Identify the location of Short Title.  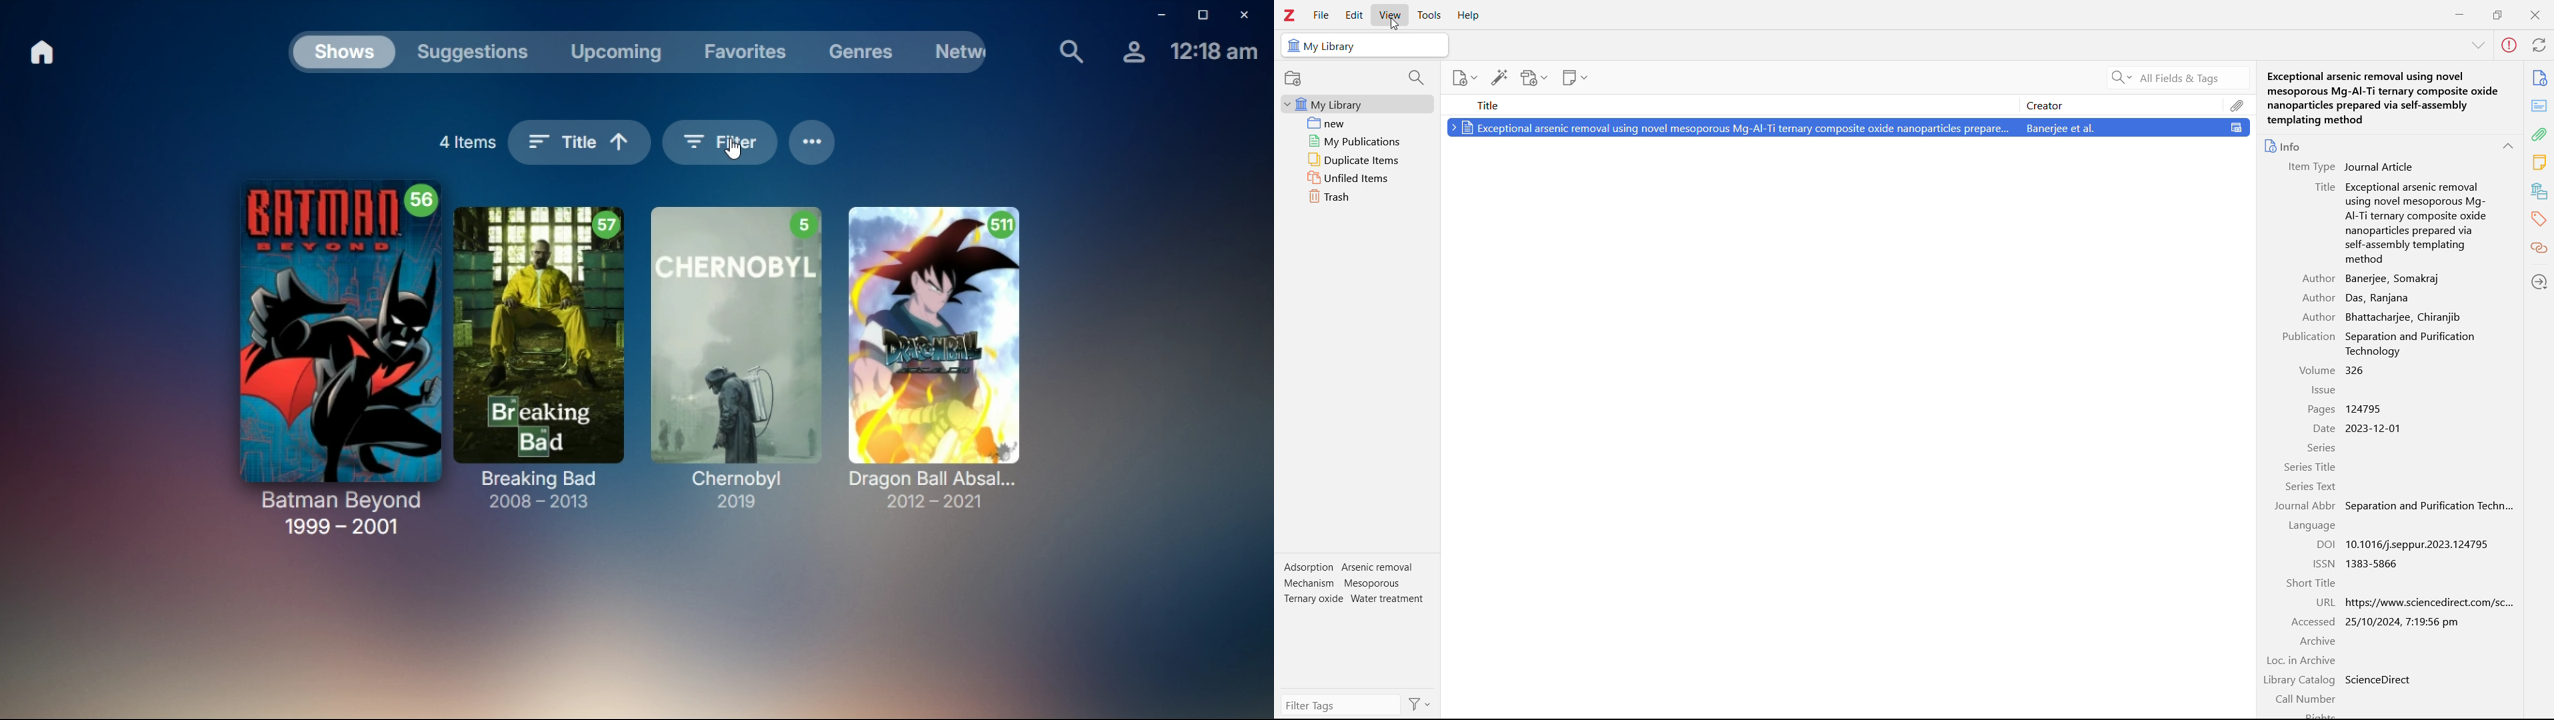
(2310, 582).